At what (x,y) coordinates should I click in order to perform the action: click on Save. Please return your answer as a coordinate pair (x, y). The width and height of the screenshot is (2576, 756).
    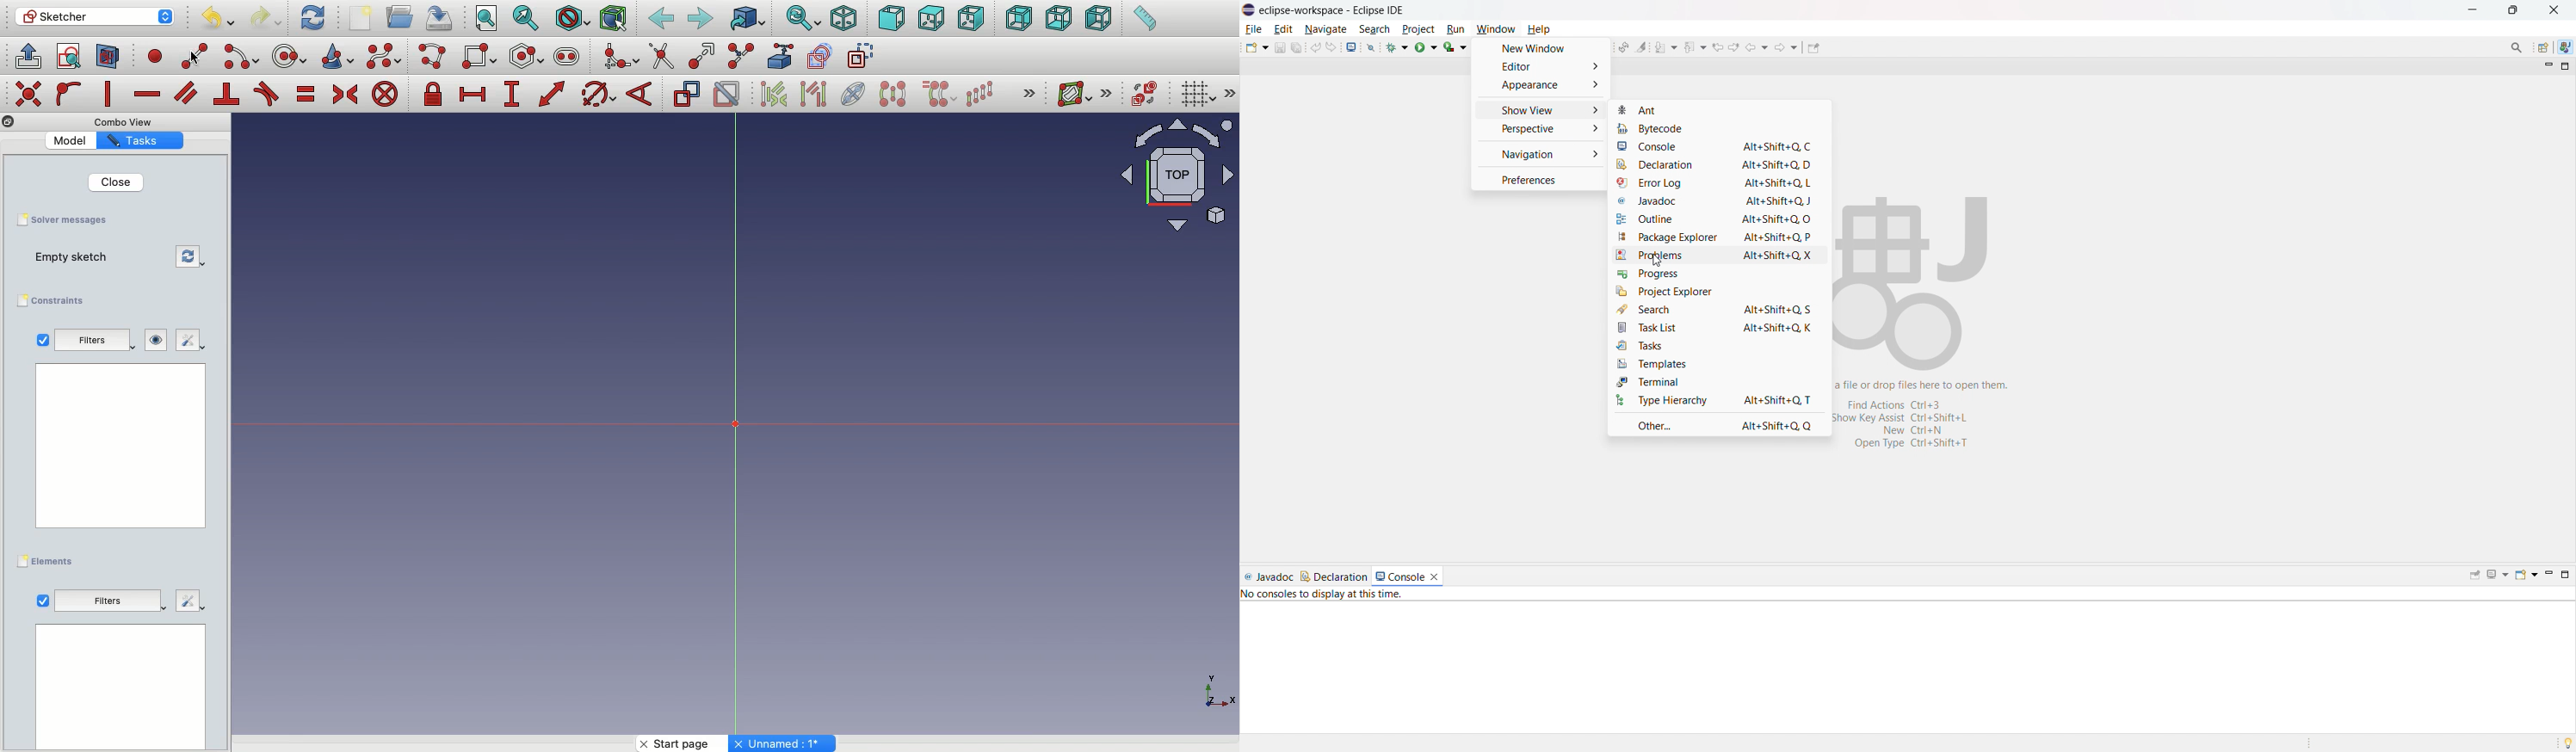
    Looking at the image, I should click on (71, 221).